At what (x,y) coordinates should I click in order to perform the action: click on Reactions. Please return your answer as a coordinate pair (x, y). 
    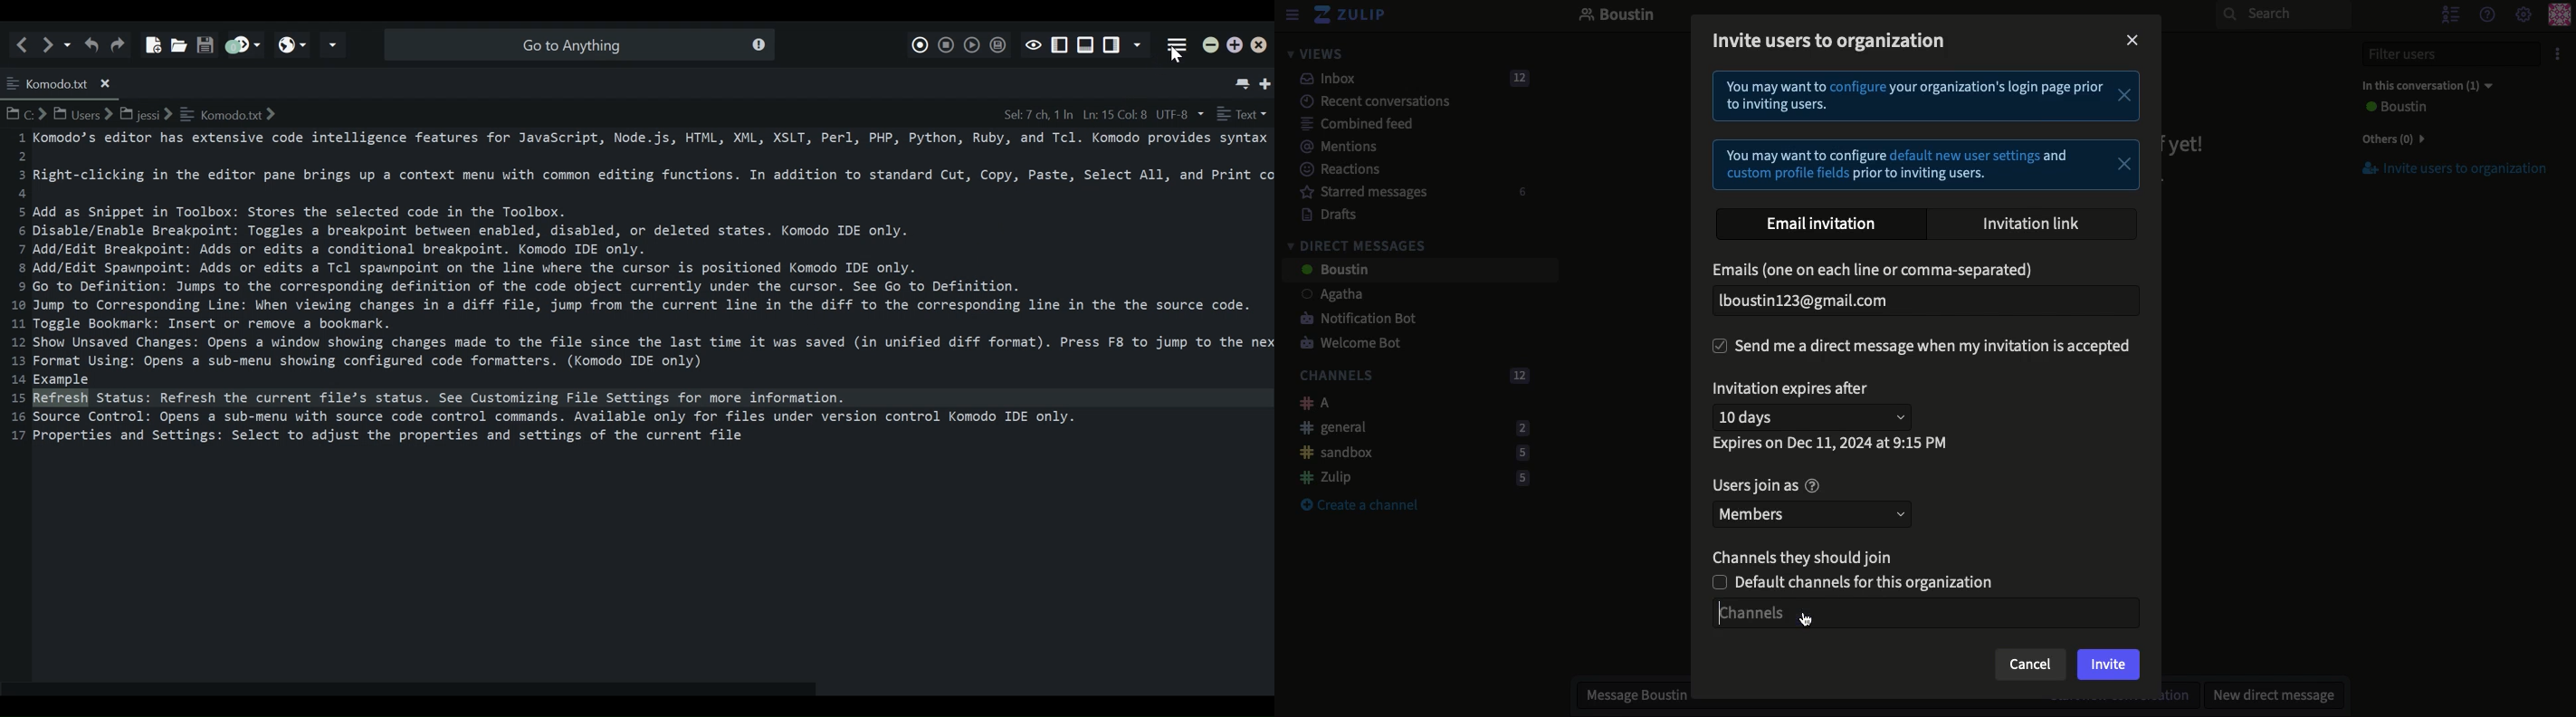
    Looking at the image, I should click on (1337, 171).